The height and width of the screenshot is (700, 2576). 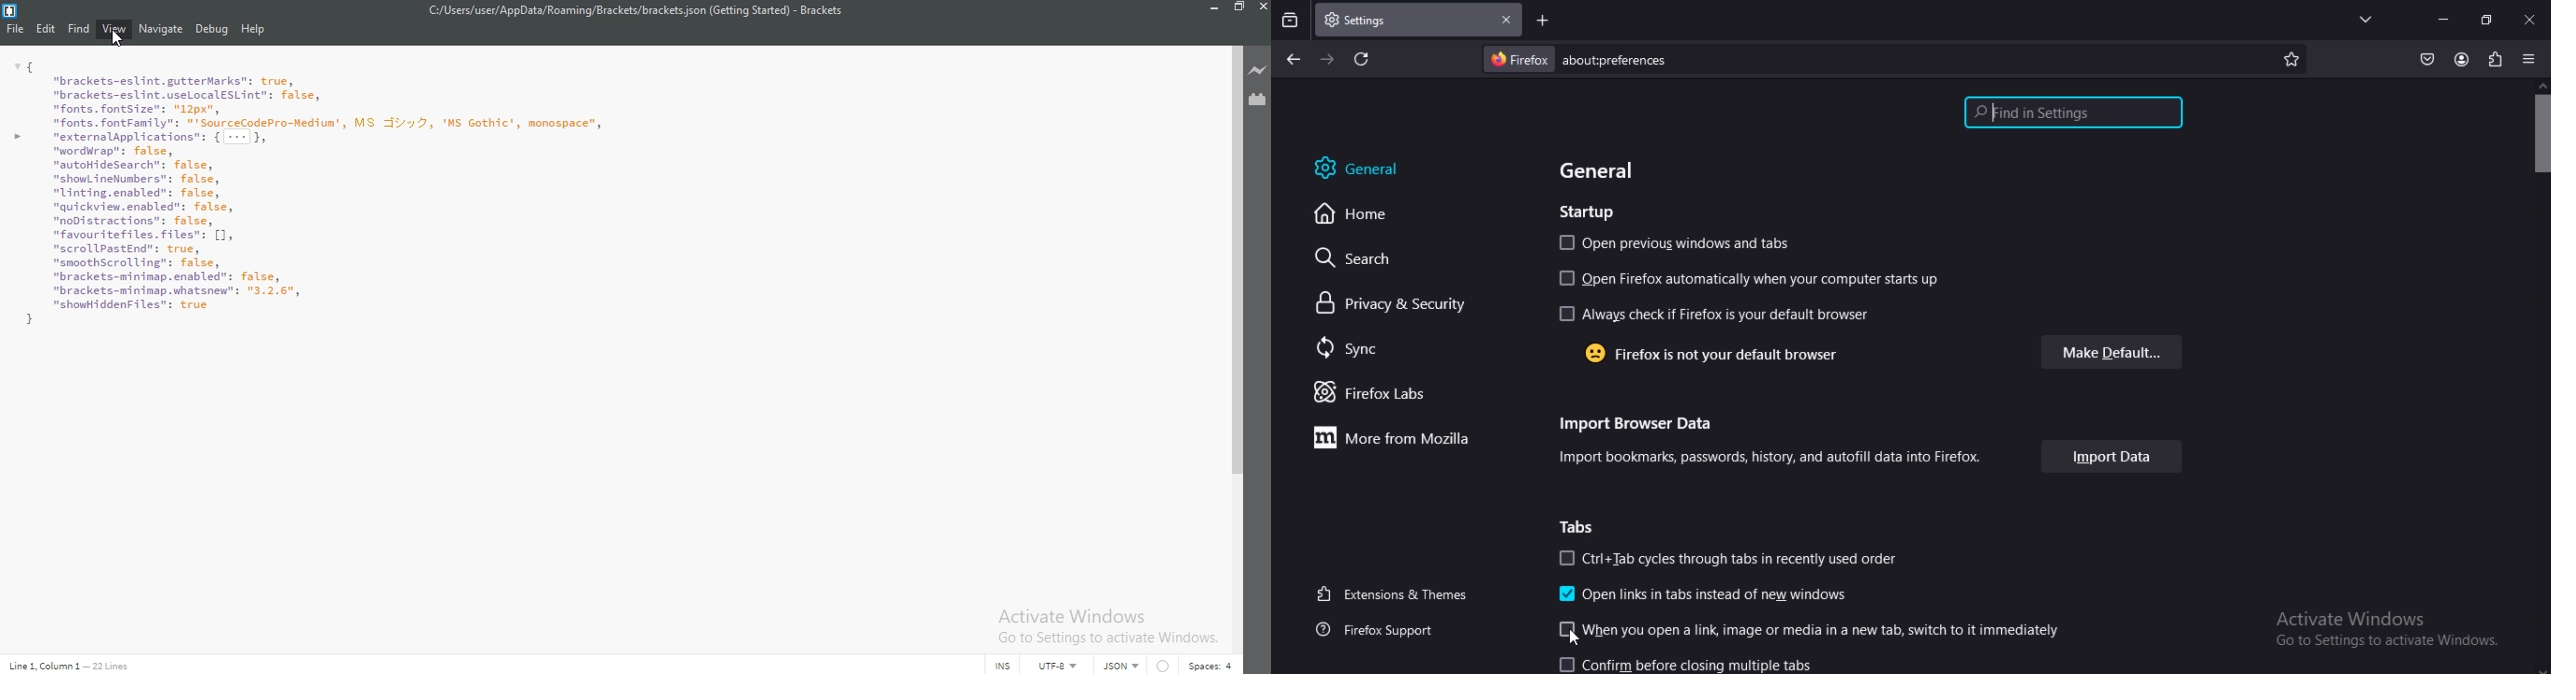 I want to click on scroll bar, so click(x=1236, y=259).